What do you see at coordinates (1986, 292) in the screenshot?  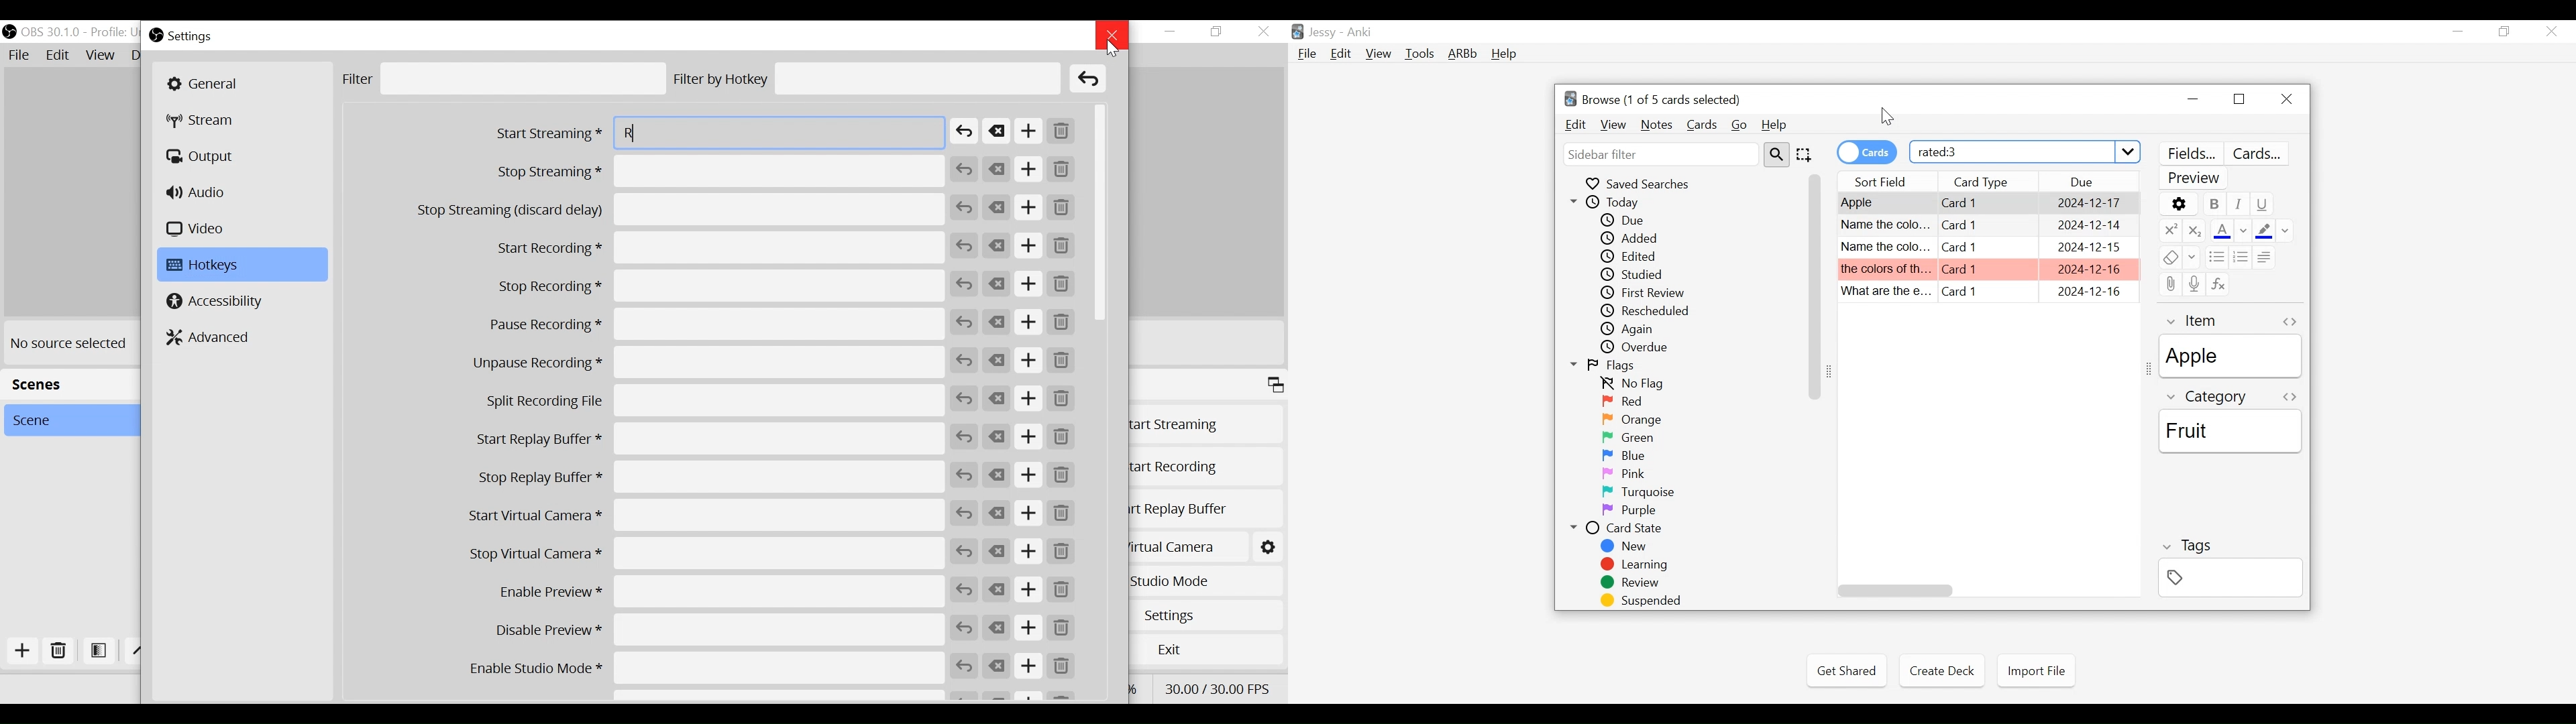 I see `Card Type` at bounding box center [1986, 292].